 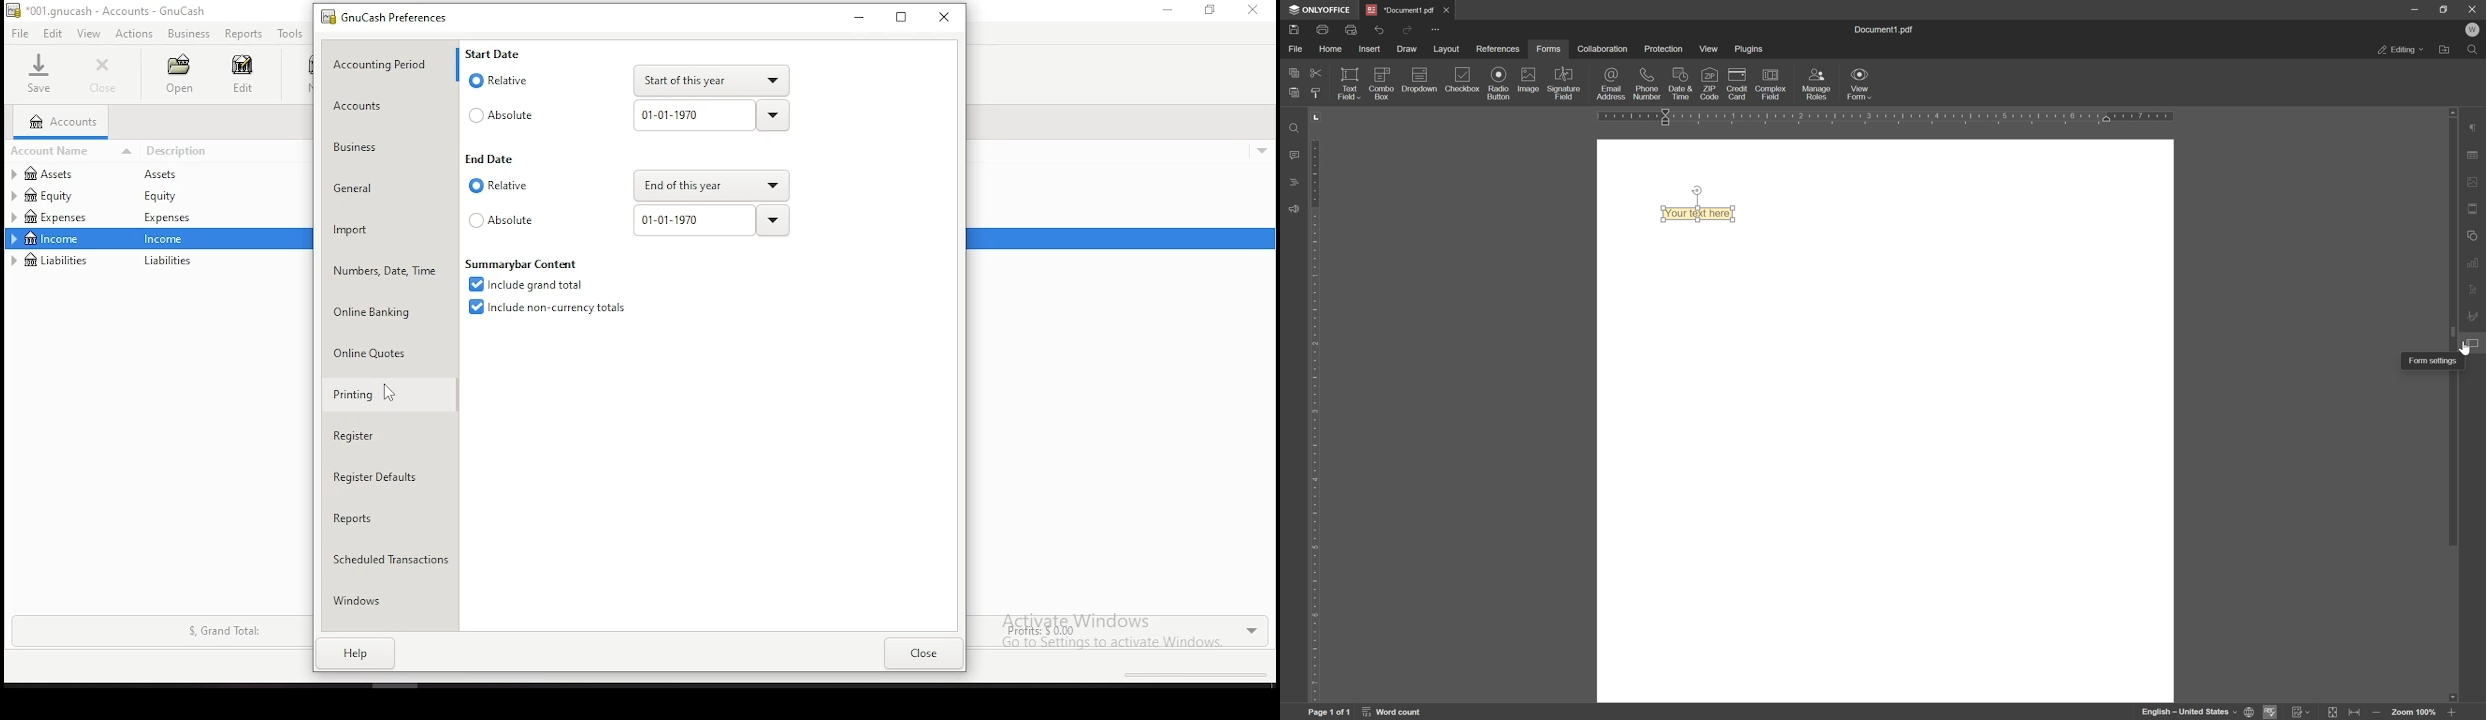 What do you see at coordinates (1380, 82) in the screenshot?
I see `icon` at bounding box center [1380, 82].